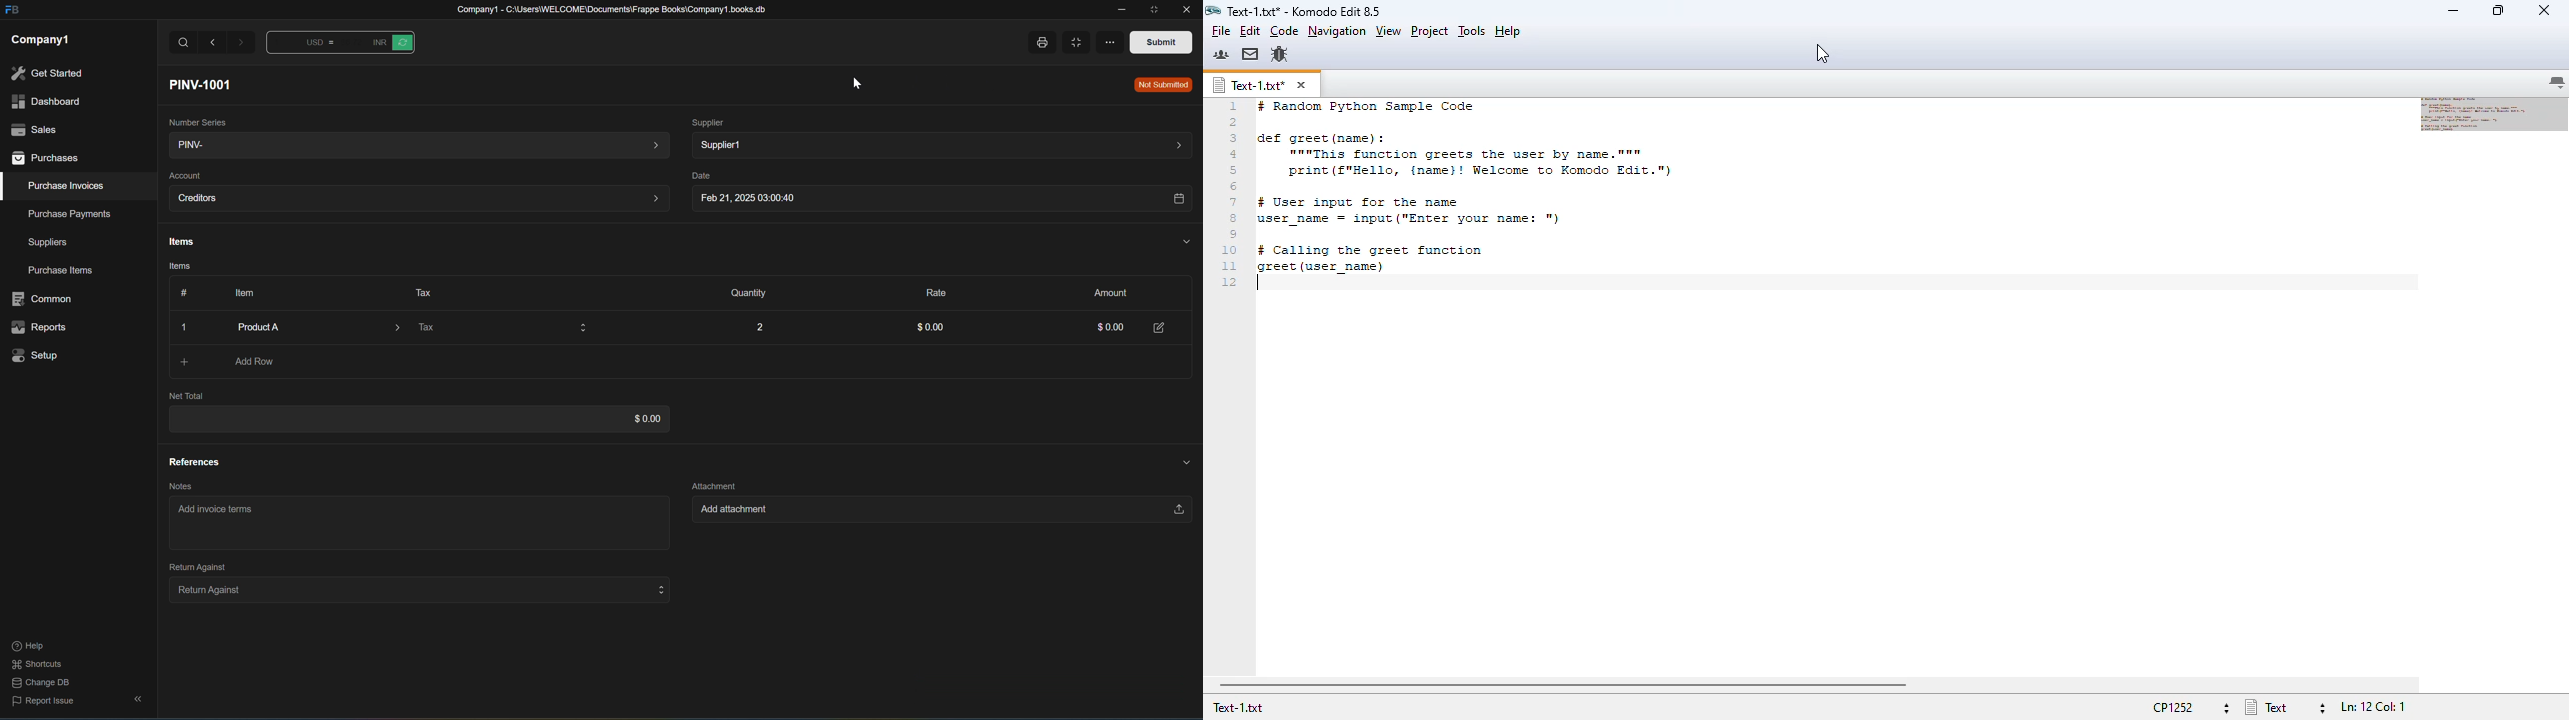 The image size is (2576, 728). I want to click on Net Total, so click(186, 396).